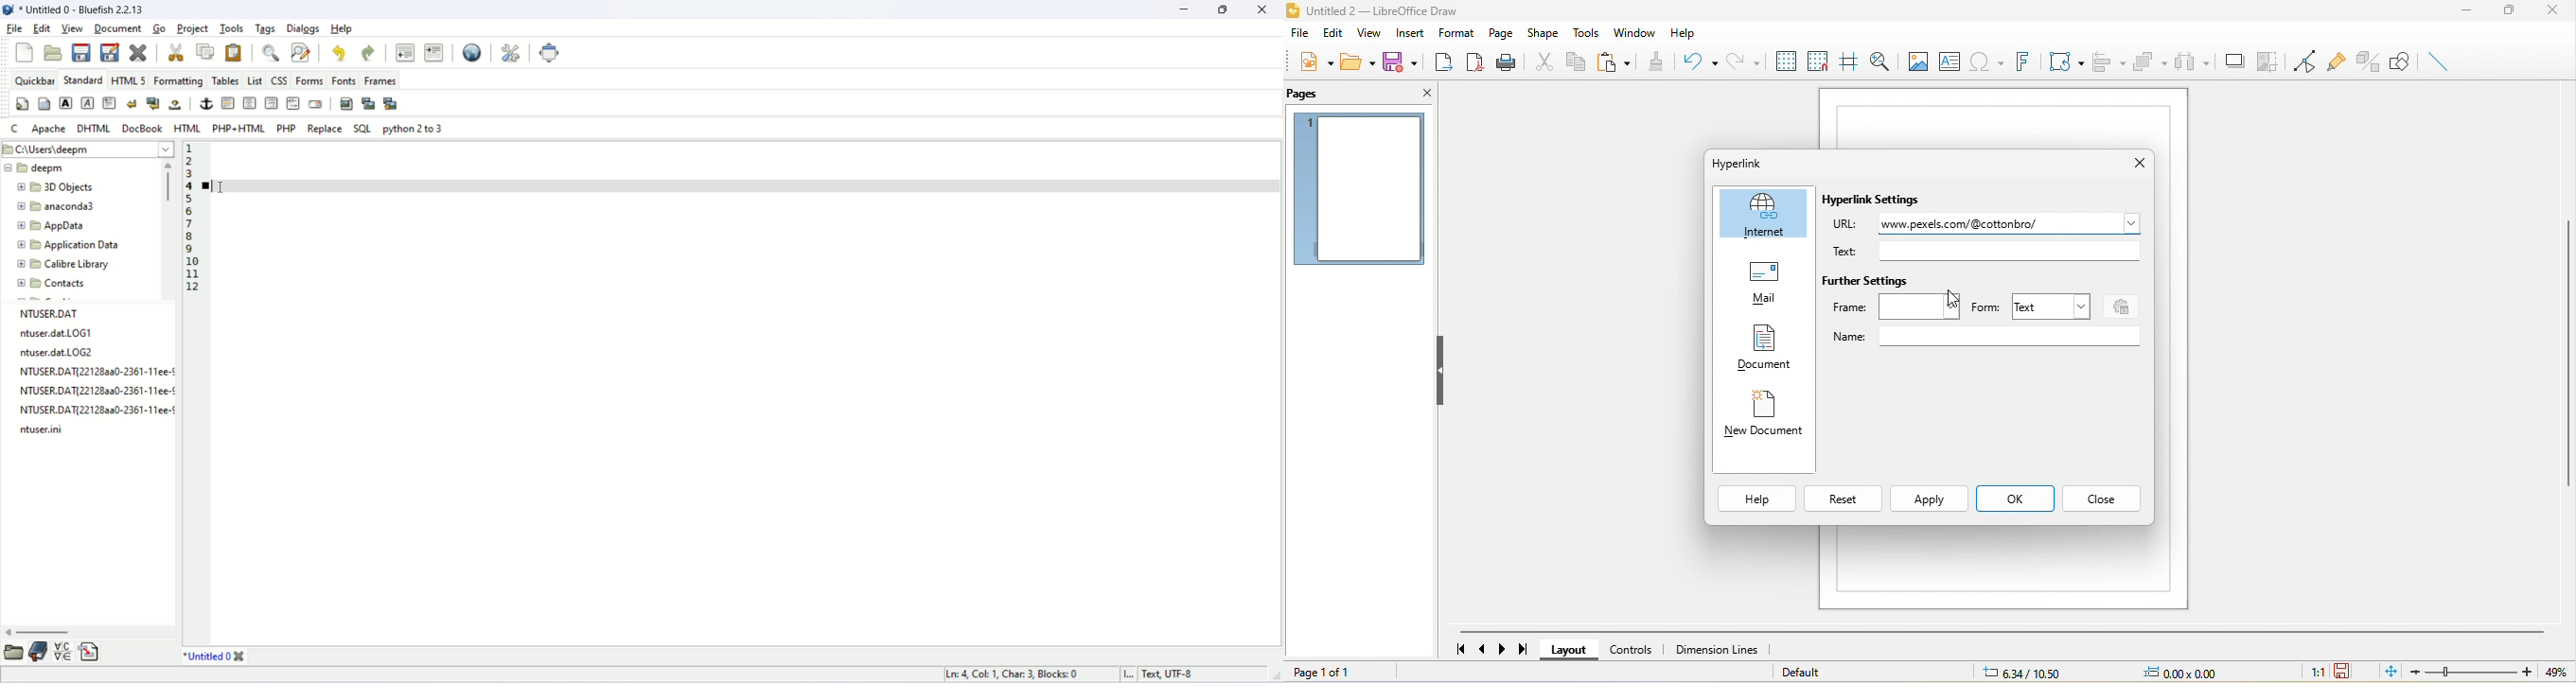  What do you see at coordinates (188, 219) in the screenshot?
I see `line numbers` at bounding box center [188, 219].